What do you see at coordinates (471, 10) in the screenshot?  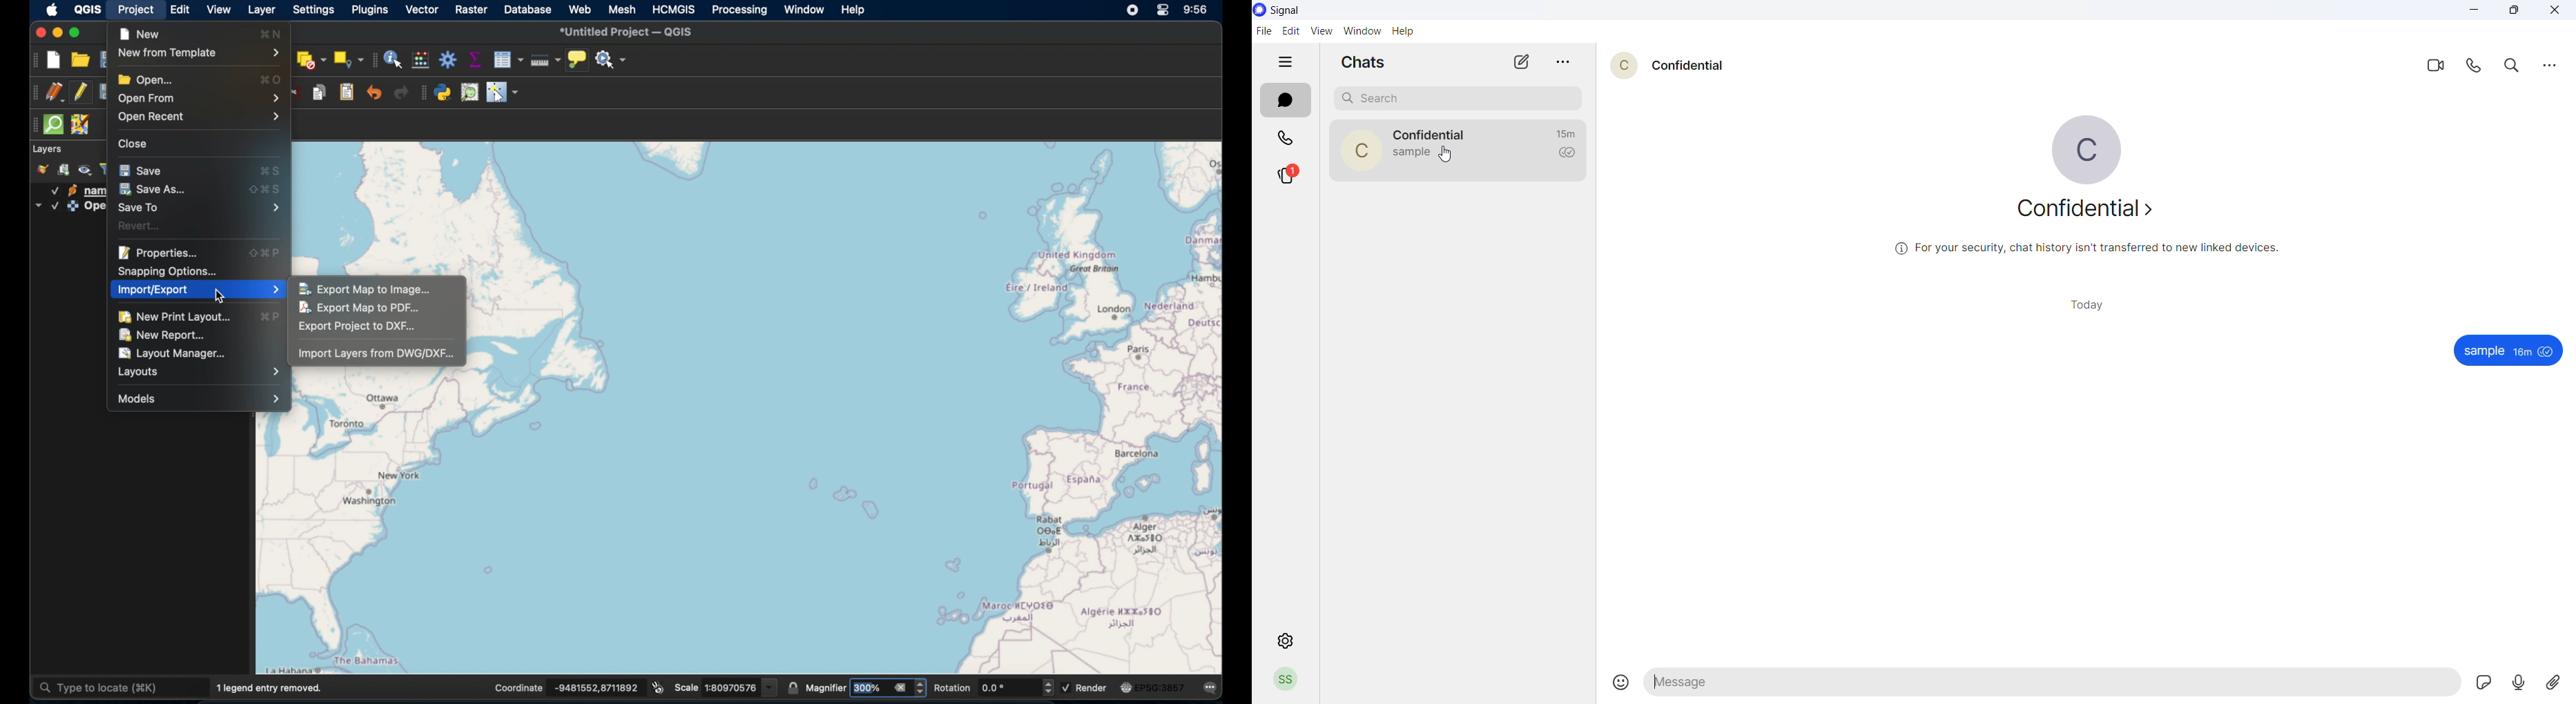 I see `raster` at bounding box center [471, 10].